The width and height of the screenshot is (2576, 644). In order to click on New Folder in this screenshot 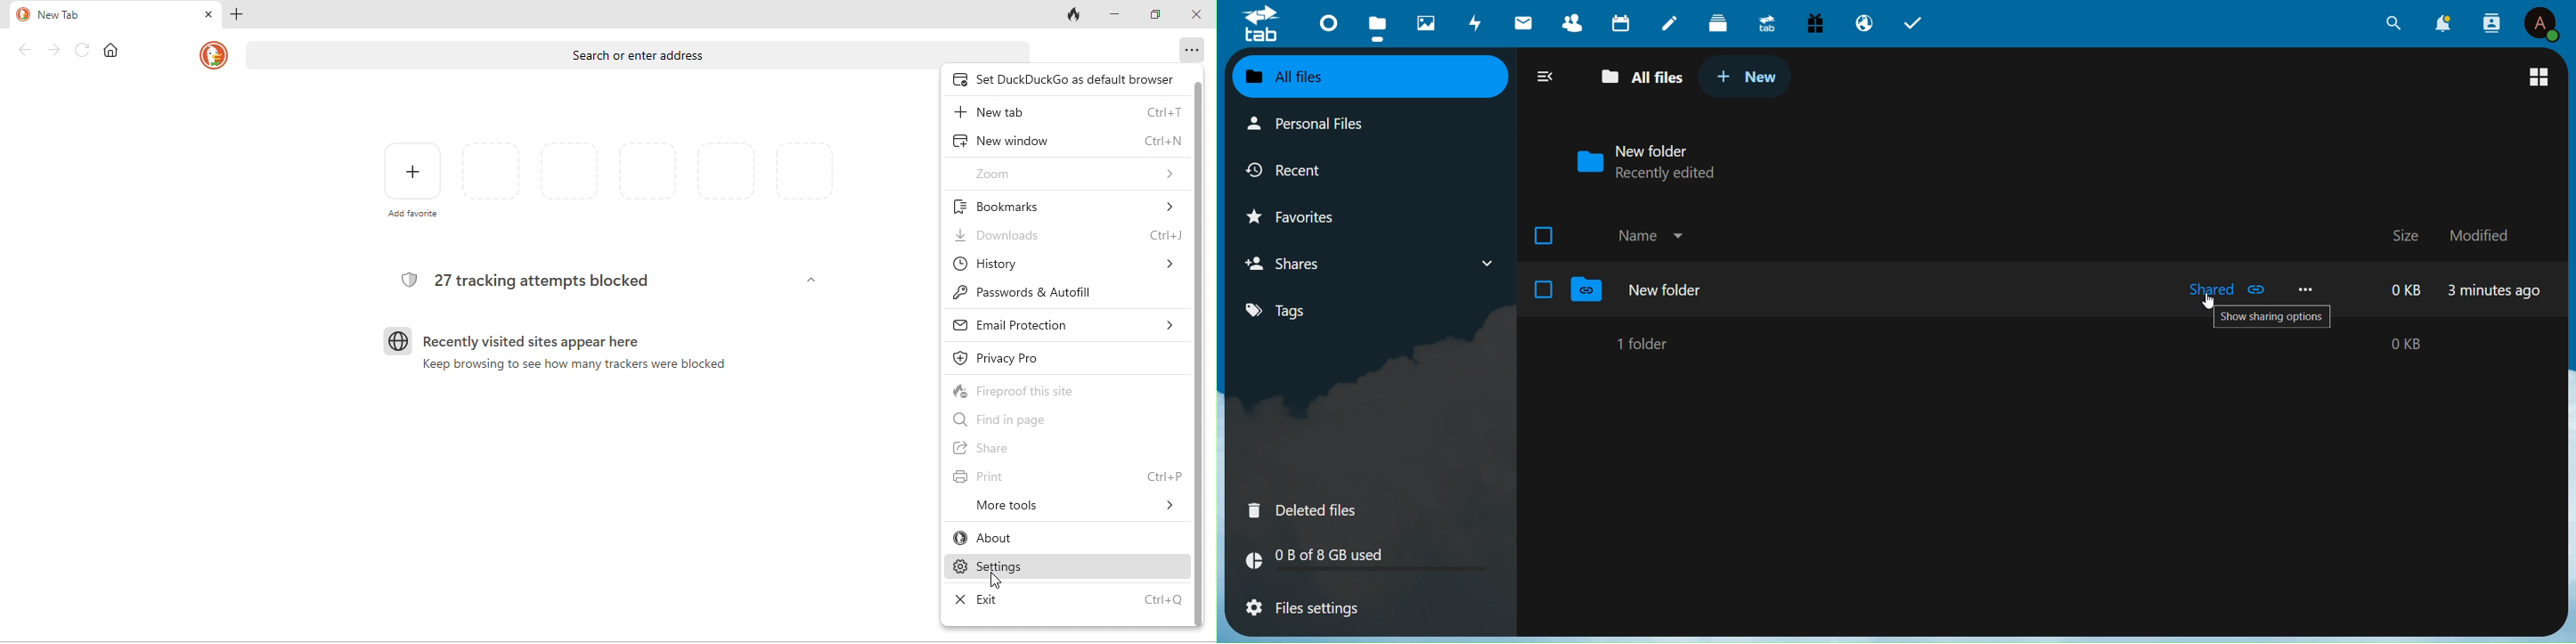, I will do `click(1666, 290)`.